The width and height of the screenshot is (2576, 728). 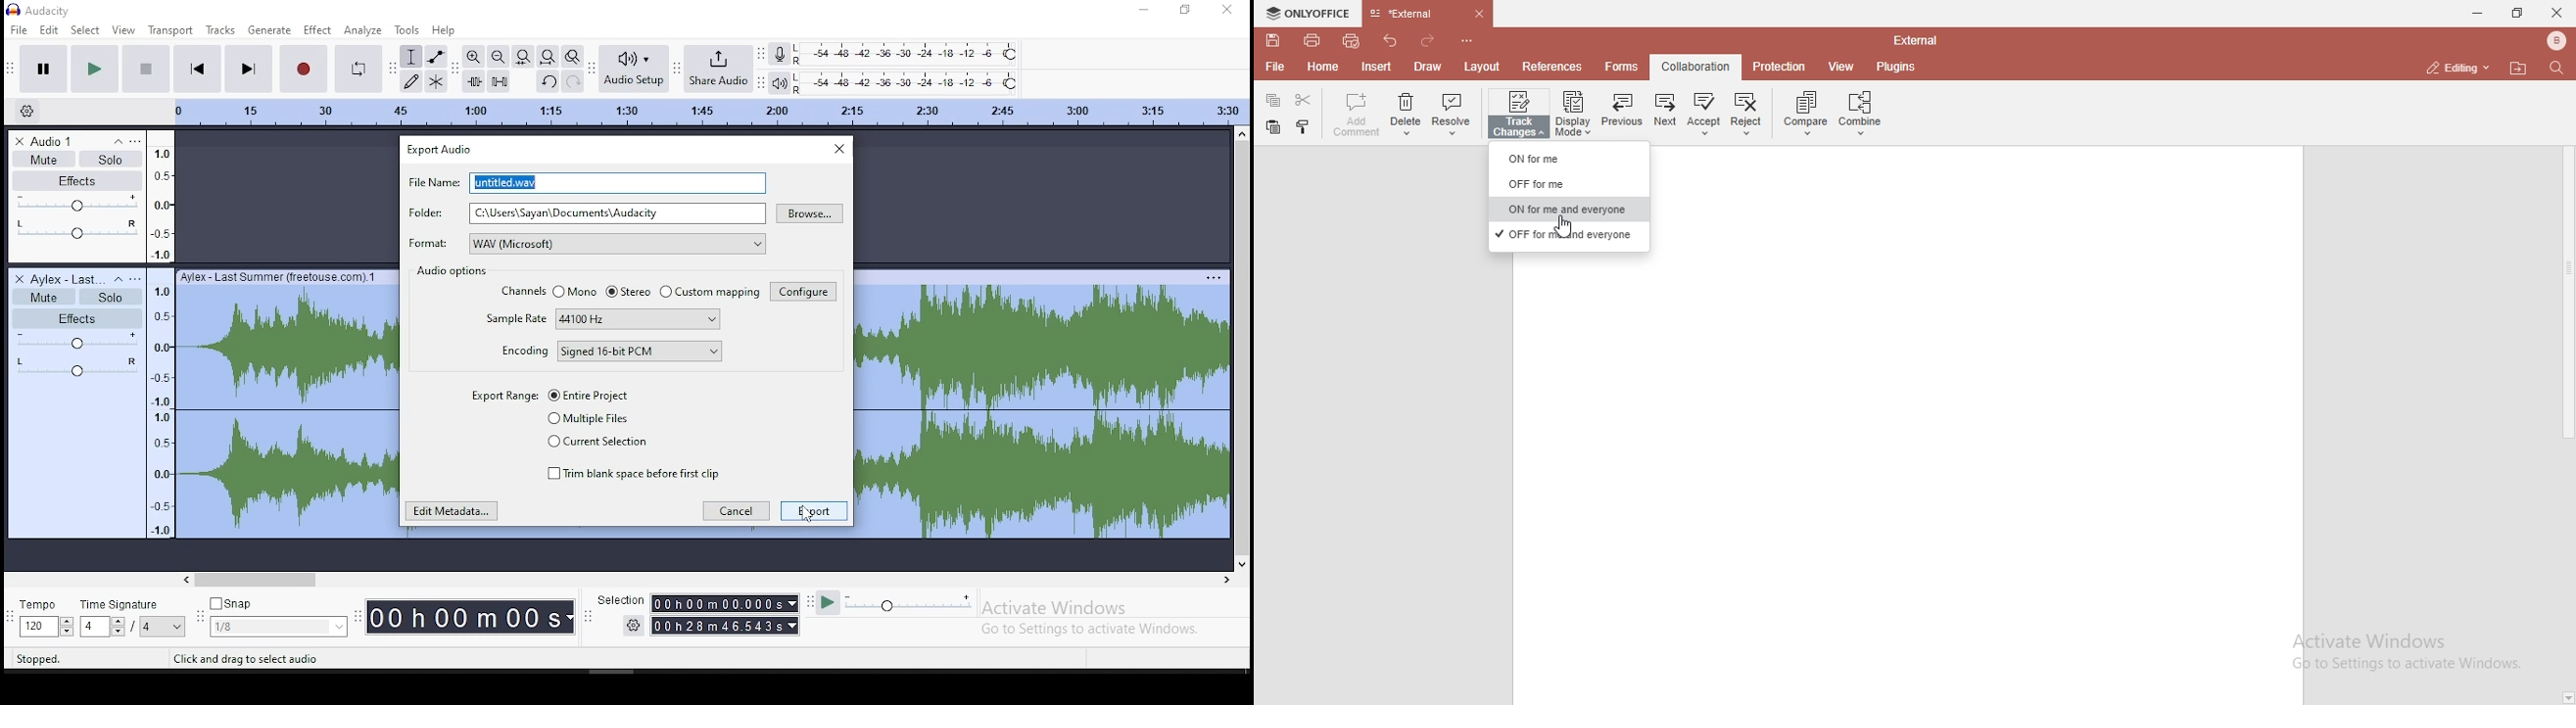 What do you see at coordinates (1564, 184) in the screenshot?
I see `OFF for me` at bounding box center [1564, 184].